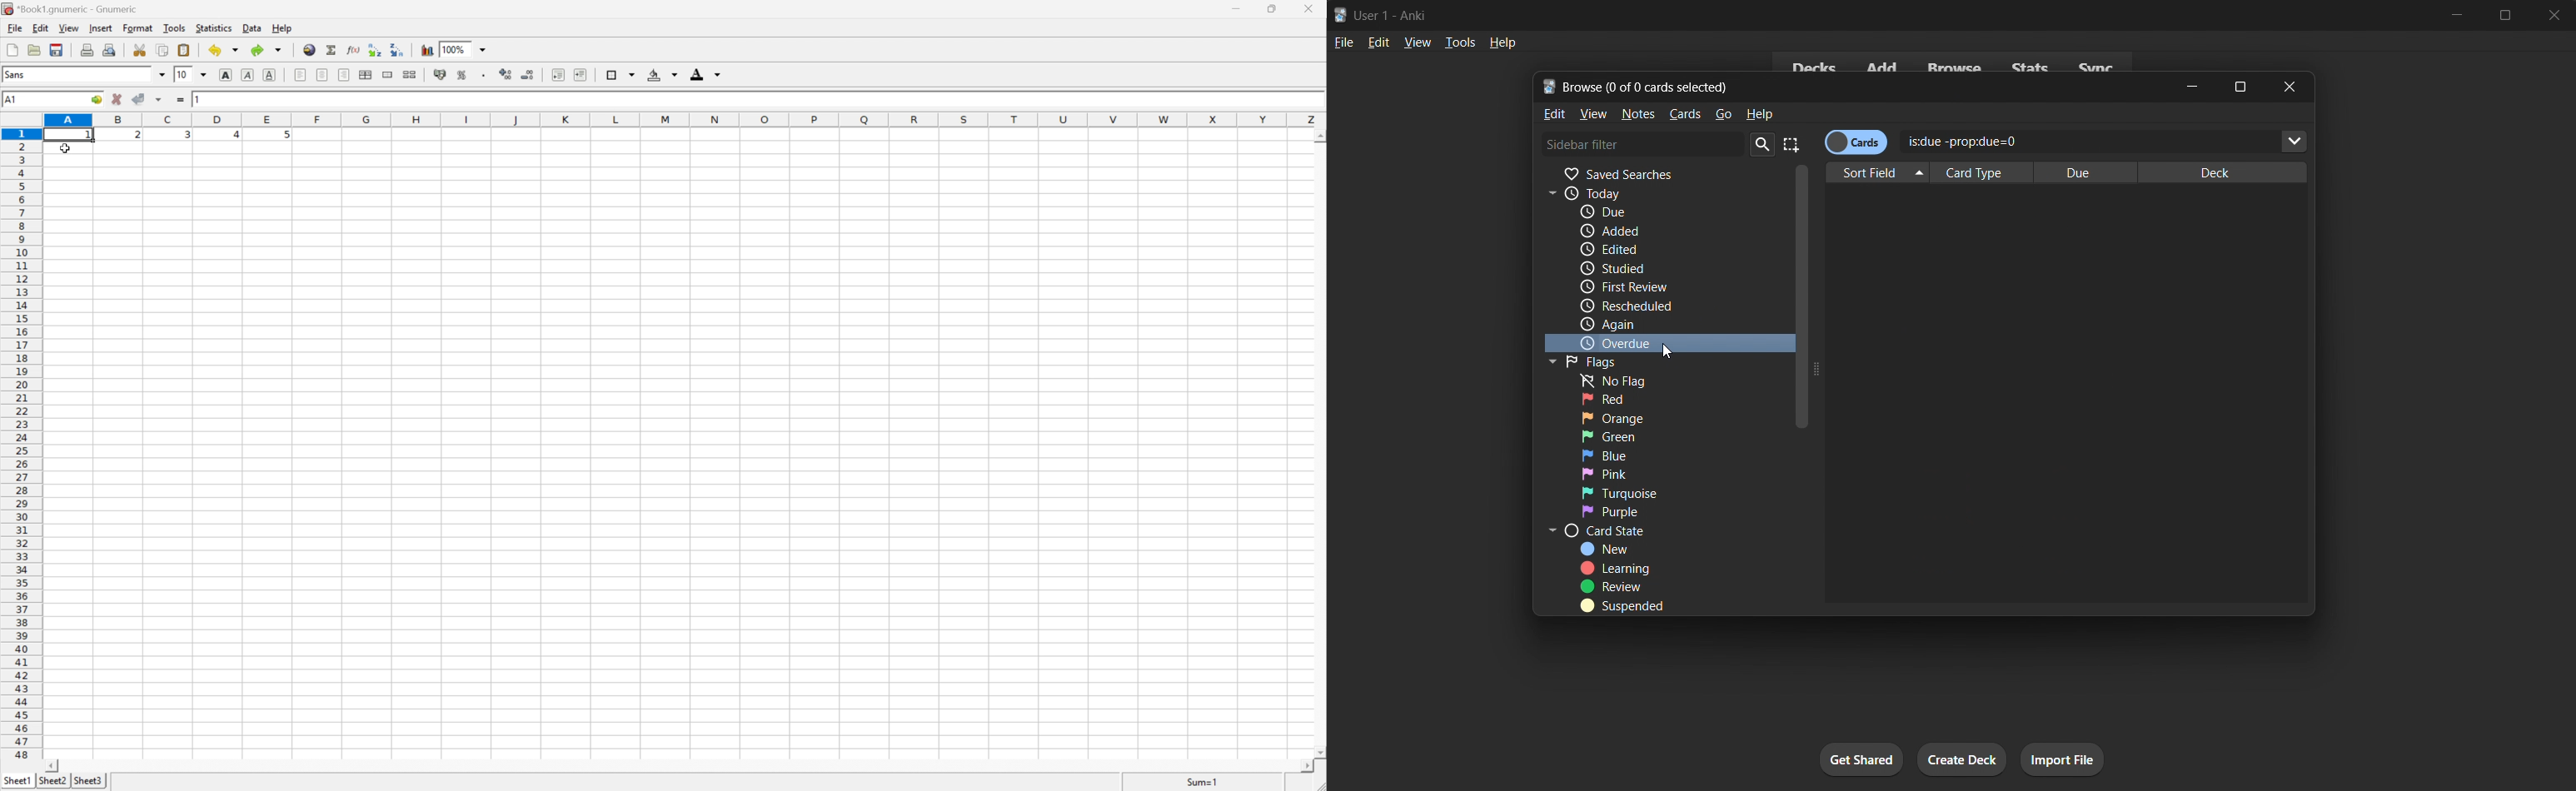 The height and width of the screenshot is (812, 2576). What do you see at coordinates (664, 74) in the screenshot?
I see `background` at bounding box center [664, 74].